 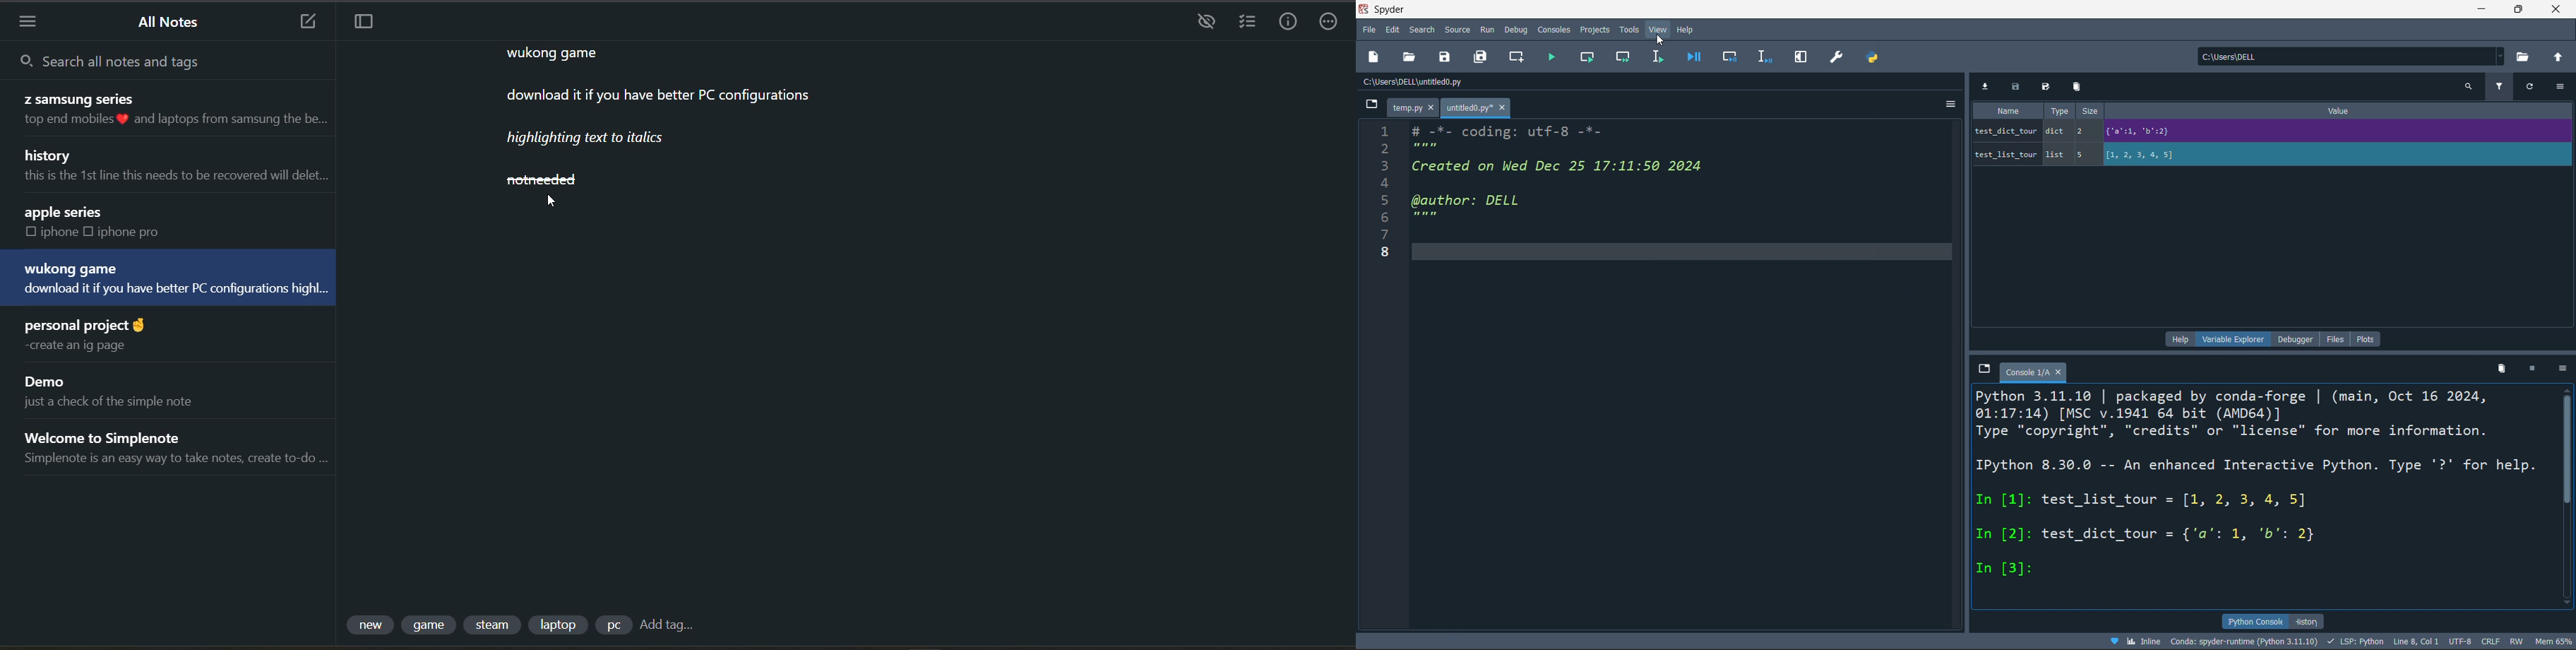 What do you see at coordinates (2308, 621) in the screenshot?
I see `history` at bounding box center [2308, 621].